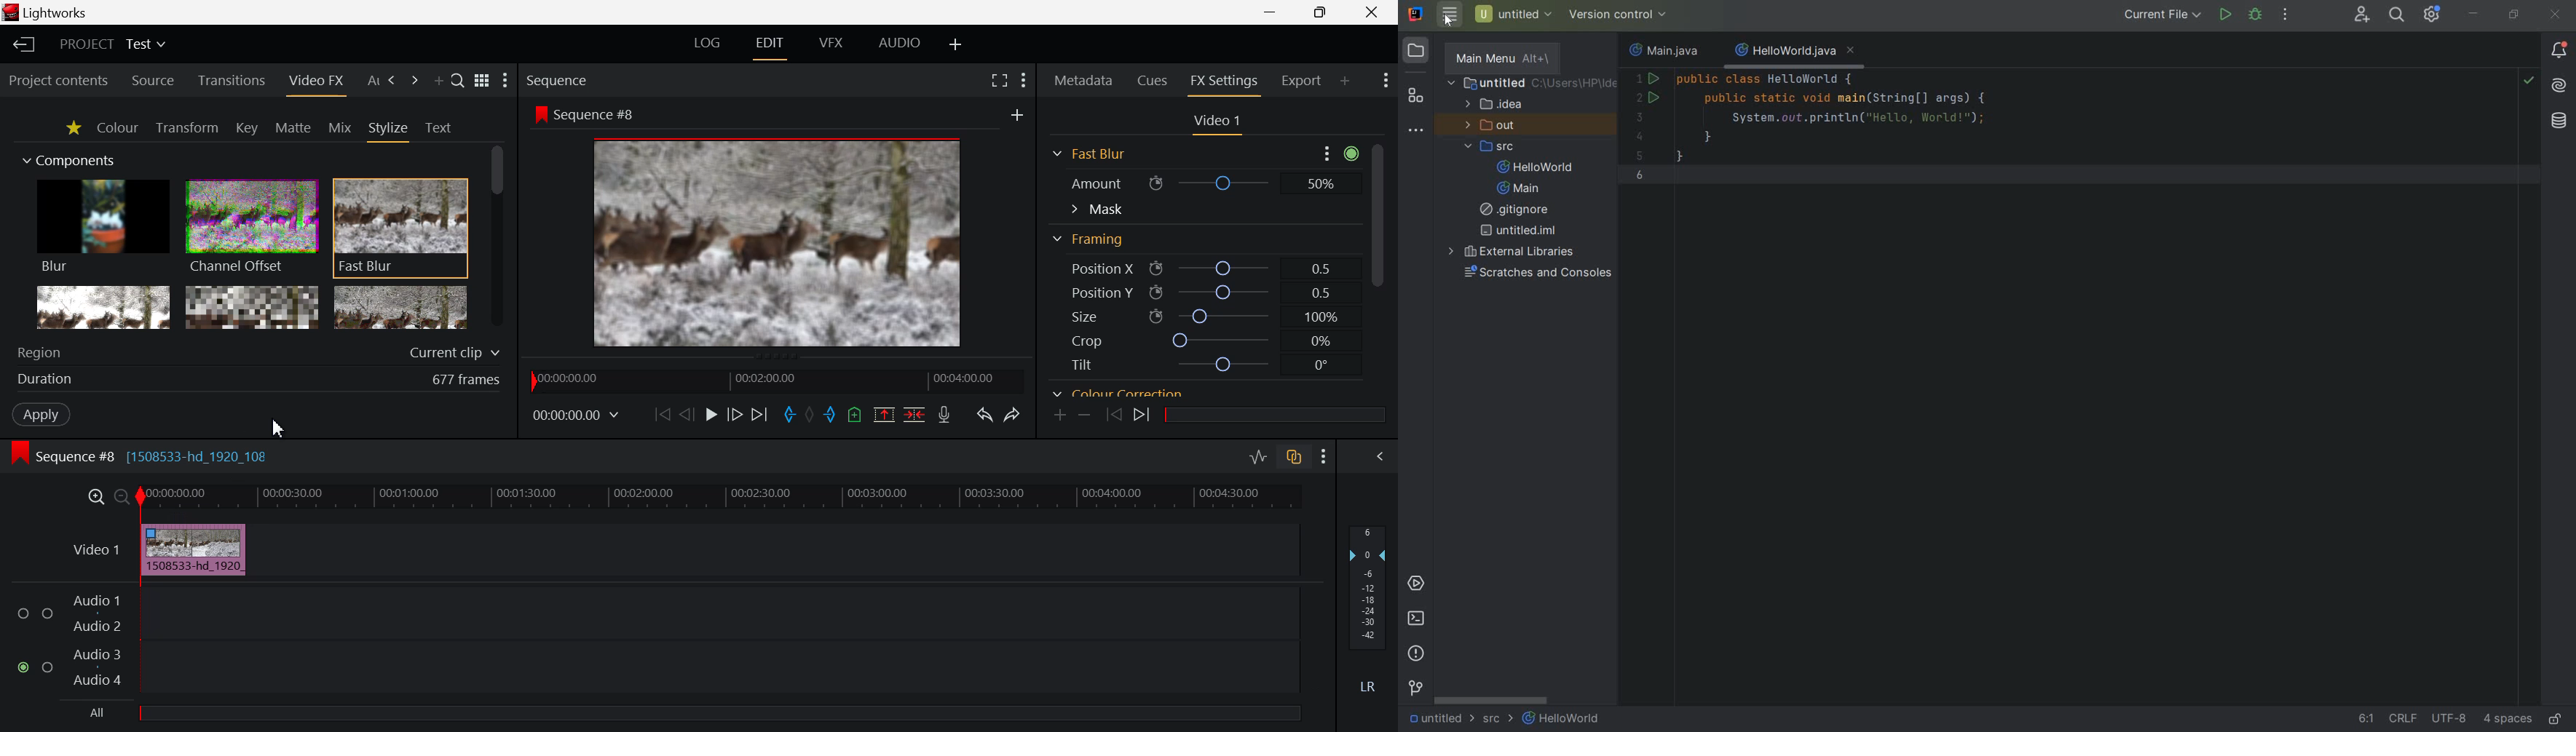 This screenshot has width=2576, height=756. What do you see at coordinates (709, 417) in the screenshot?
I see `Play` at bounding box center [709, 417].